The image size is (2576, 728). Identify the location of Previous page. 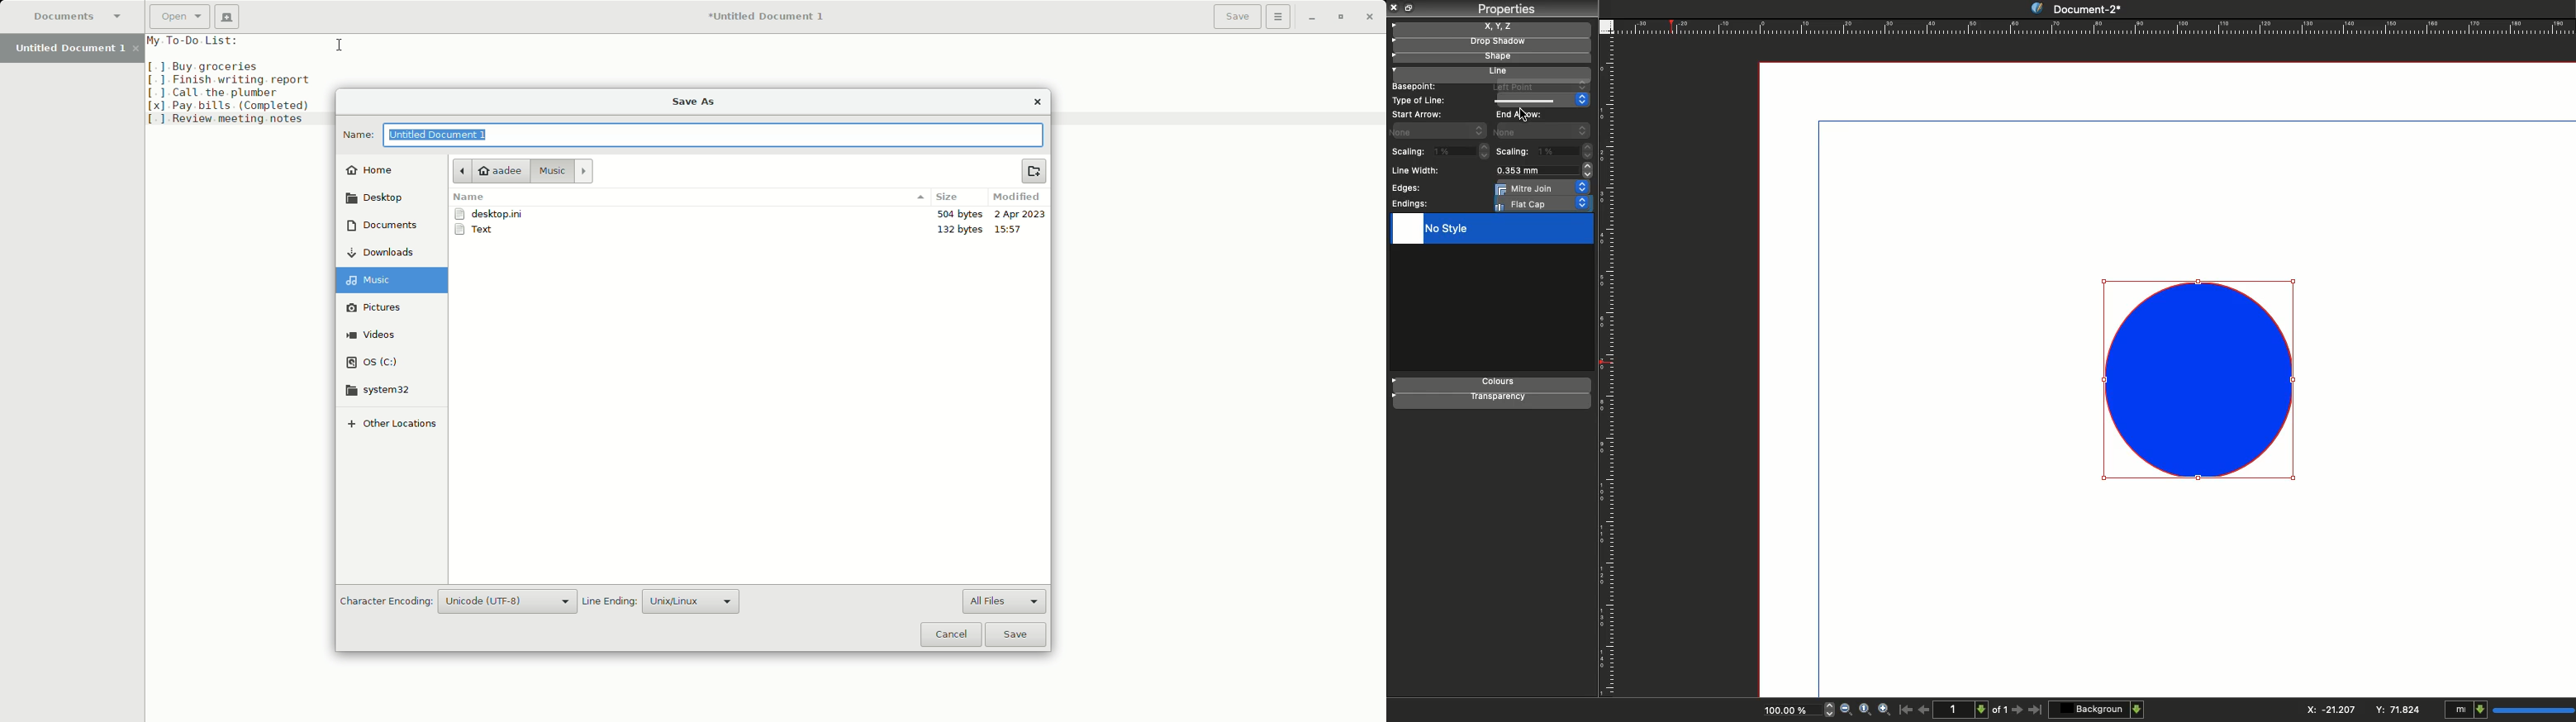
(1924, 709).